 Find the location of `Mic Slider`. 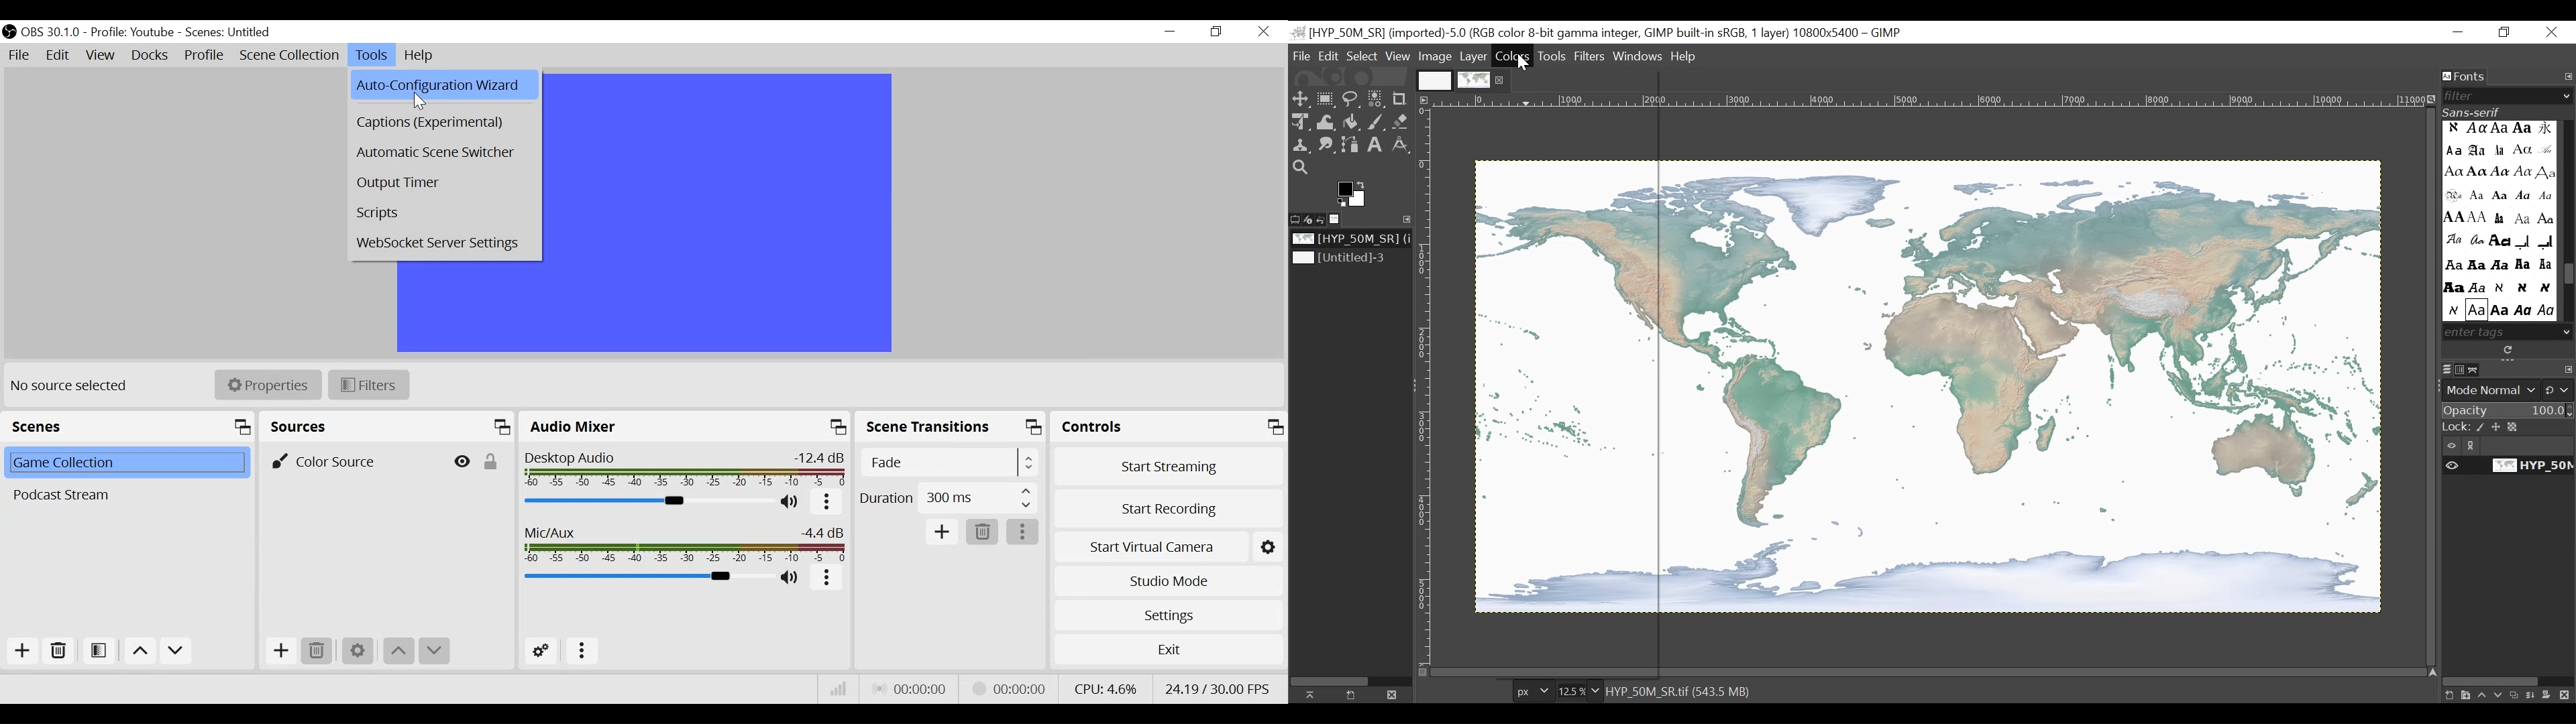

Mic Slider is located at coordinates (645, 577).